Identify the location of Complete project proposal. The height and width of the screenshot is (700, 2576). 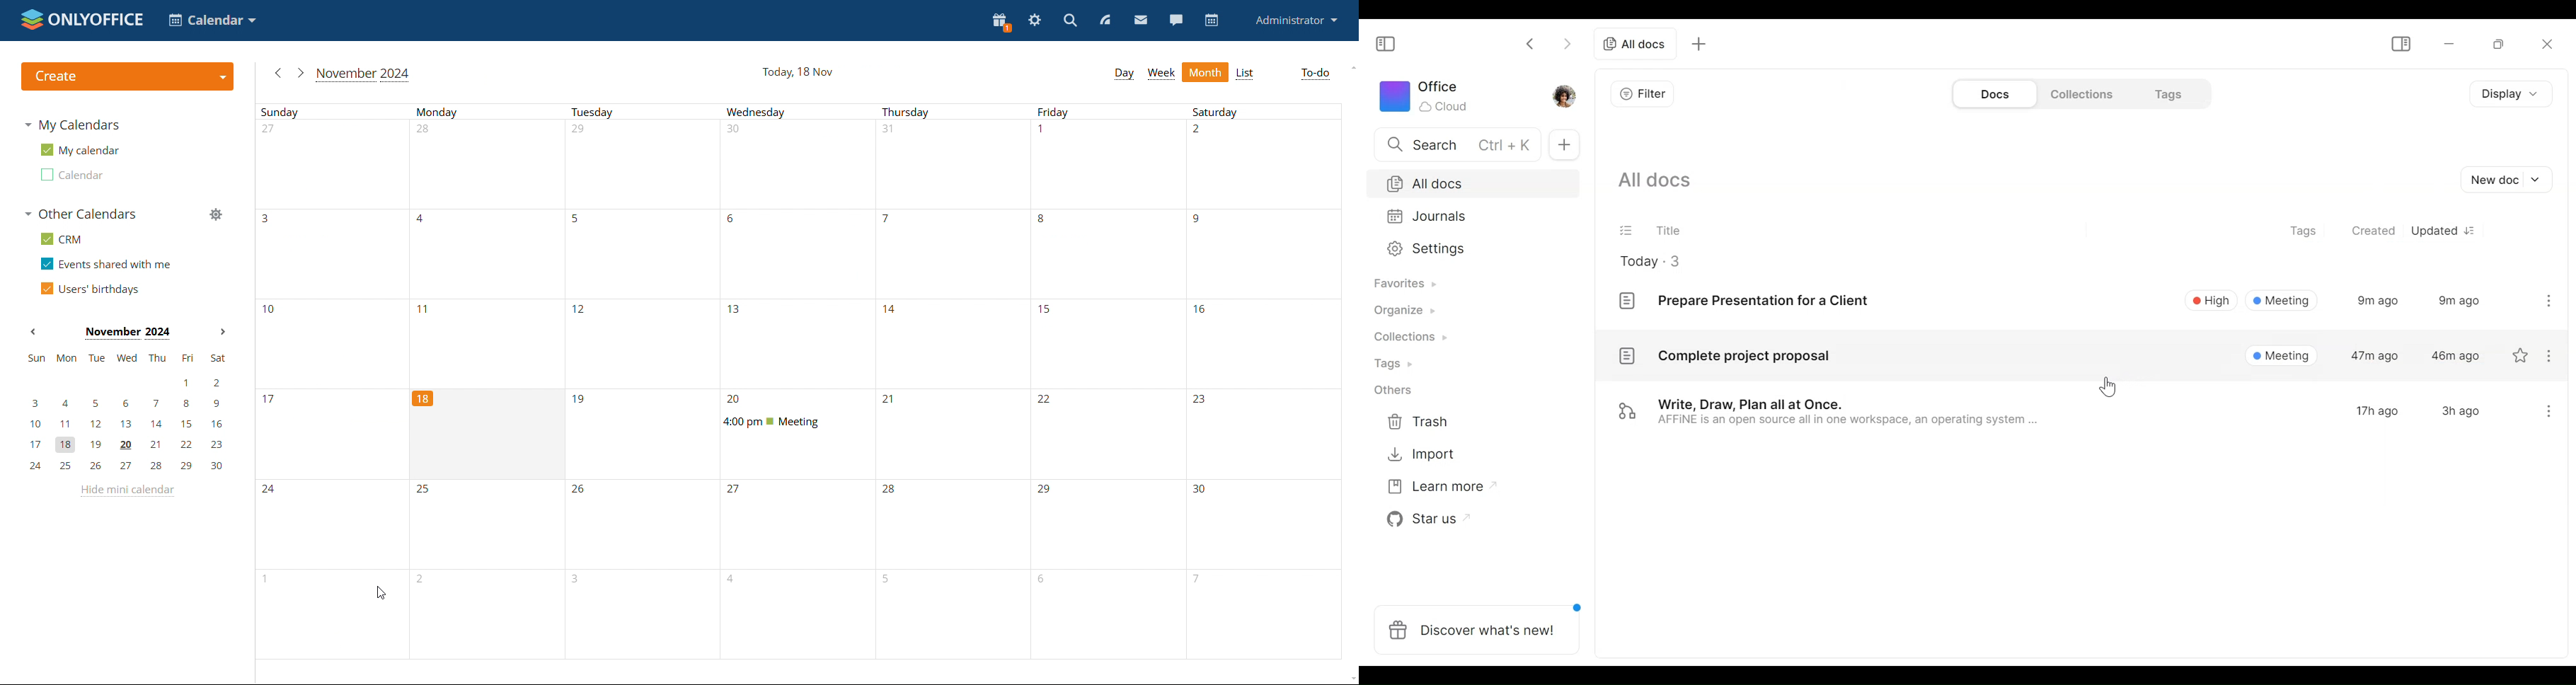
(1725, 360).